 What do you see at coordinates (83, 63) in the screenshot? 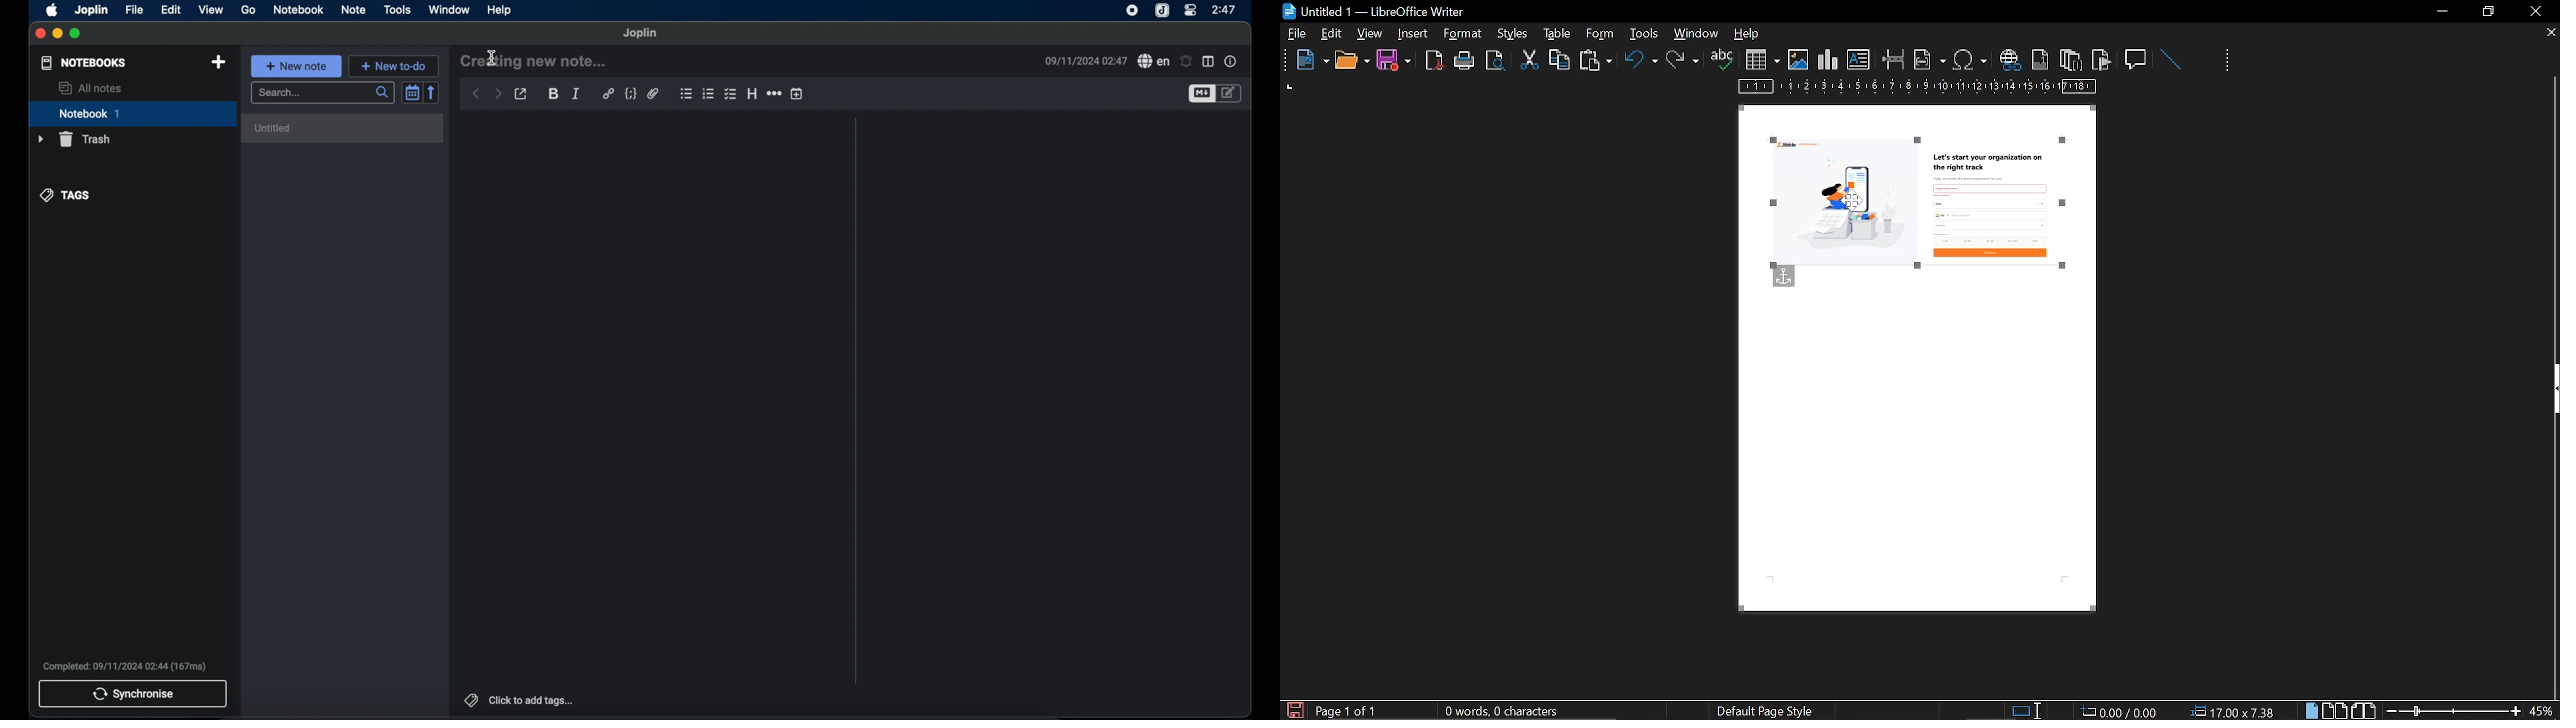
I see `notebooks` at bounding box center [83, 63].